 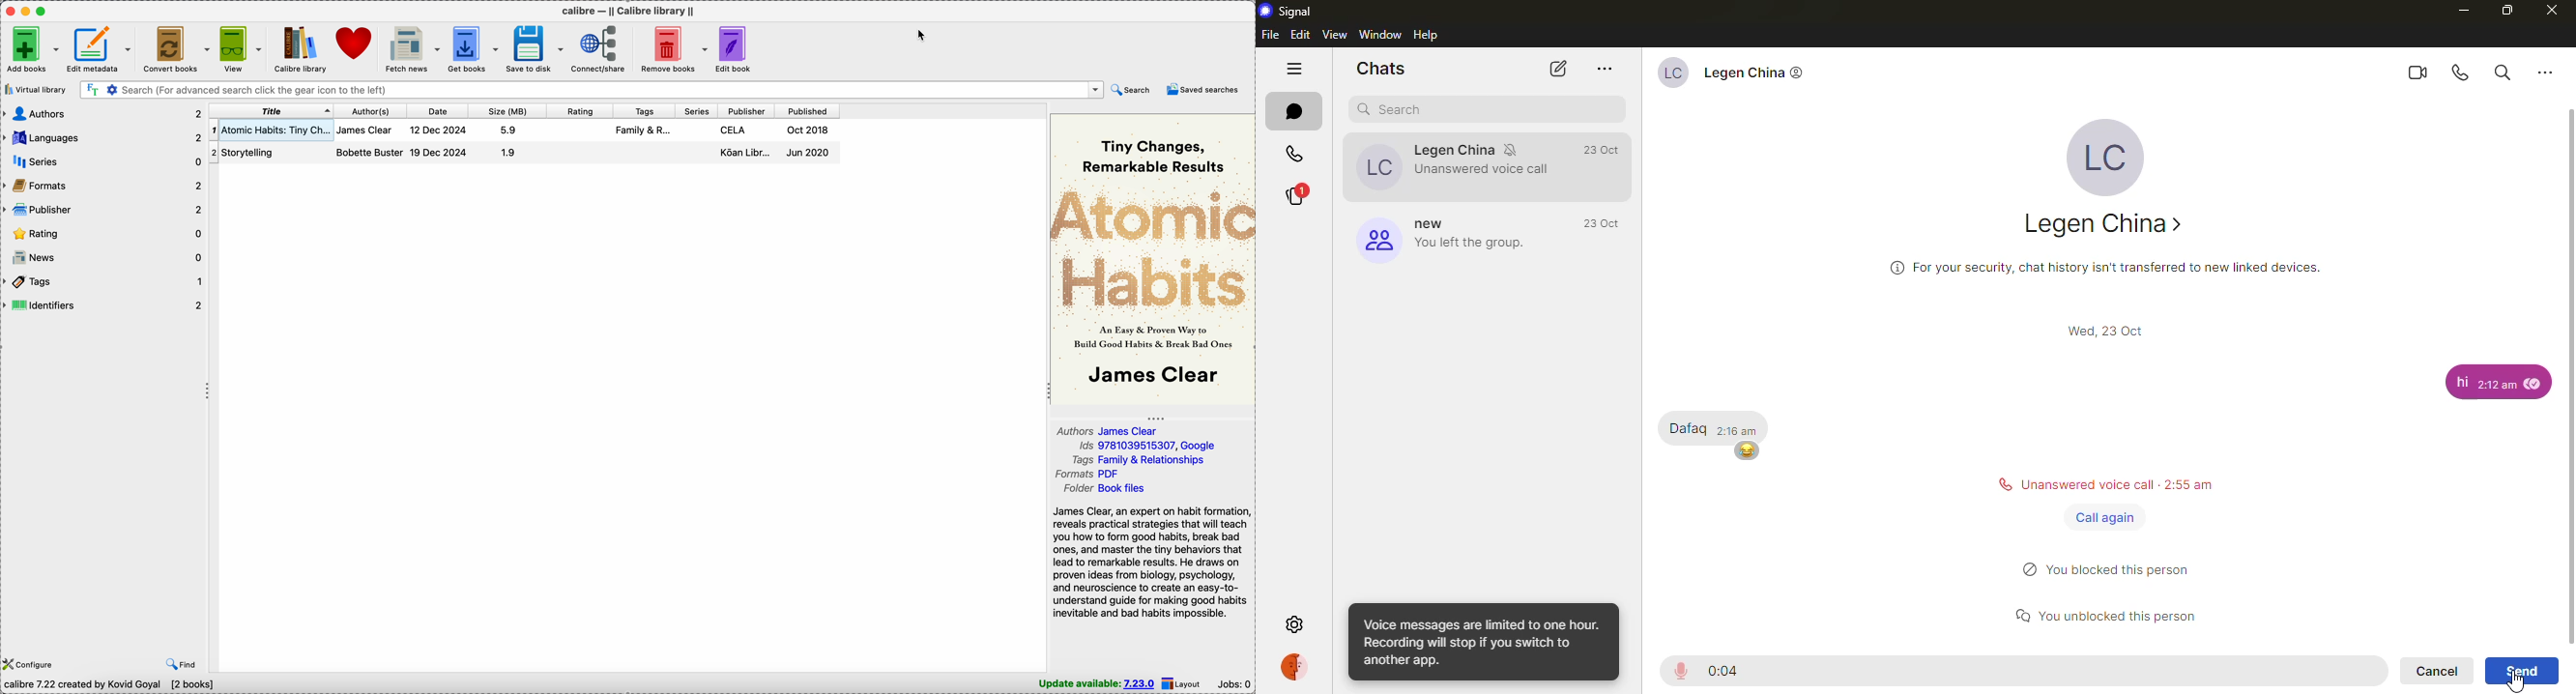 What do you see at coordinates (410, 48) in the screenshot?
I see `fetch news` at bounding box center [410, 48].